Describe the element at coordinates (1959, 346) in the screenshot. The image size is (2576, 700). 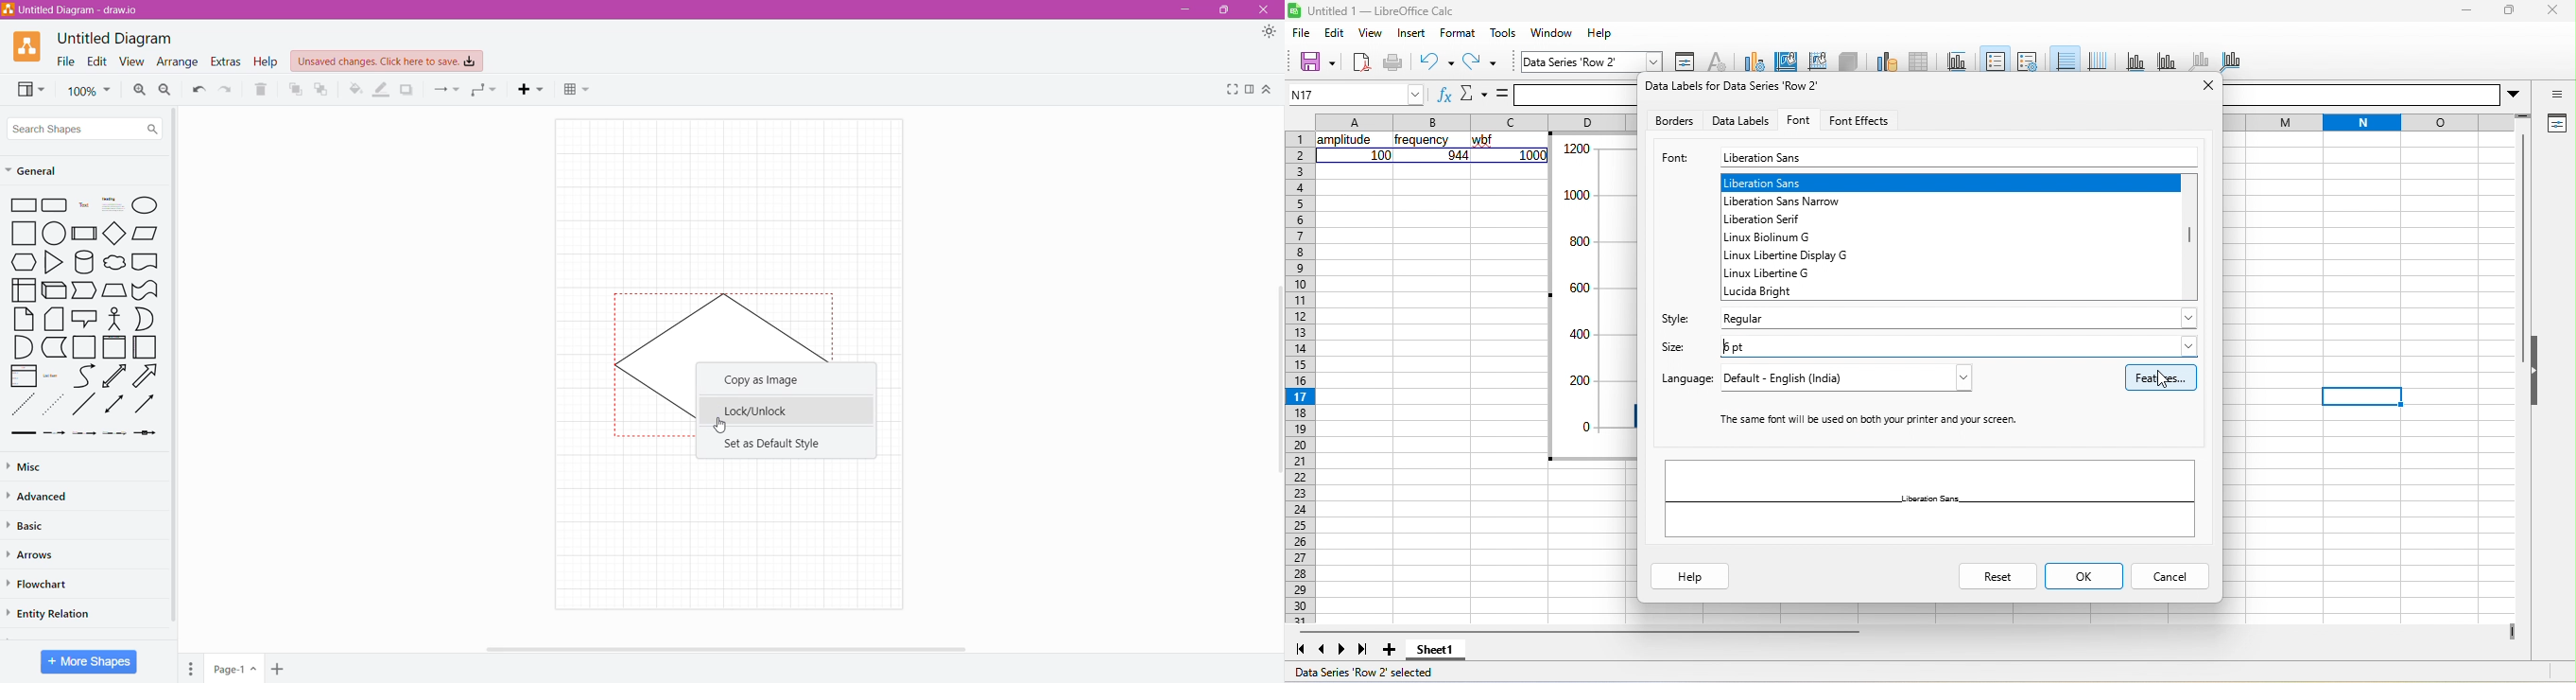
I see `6 pt` at that location.